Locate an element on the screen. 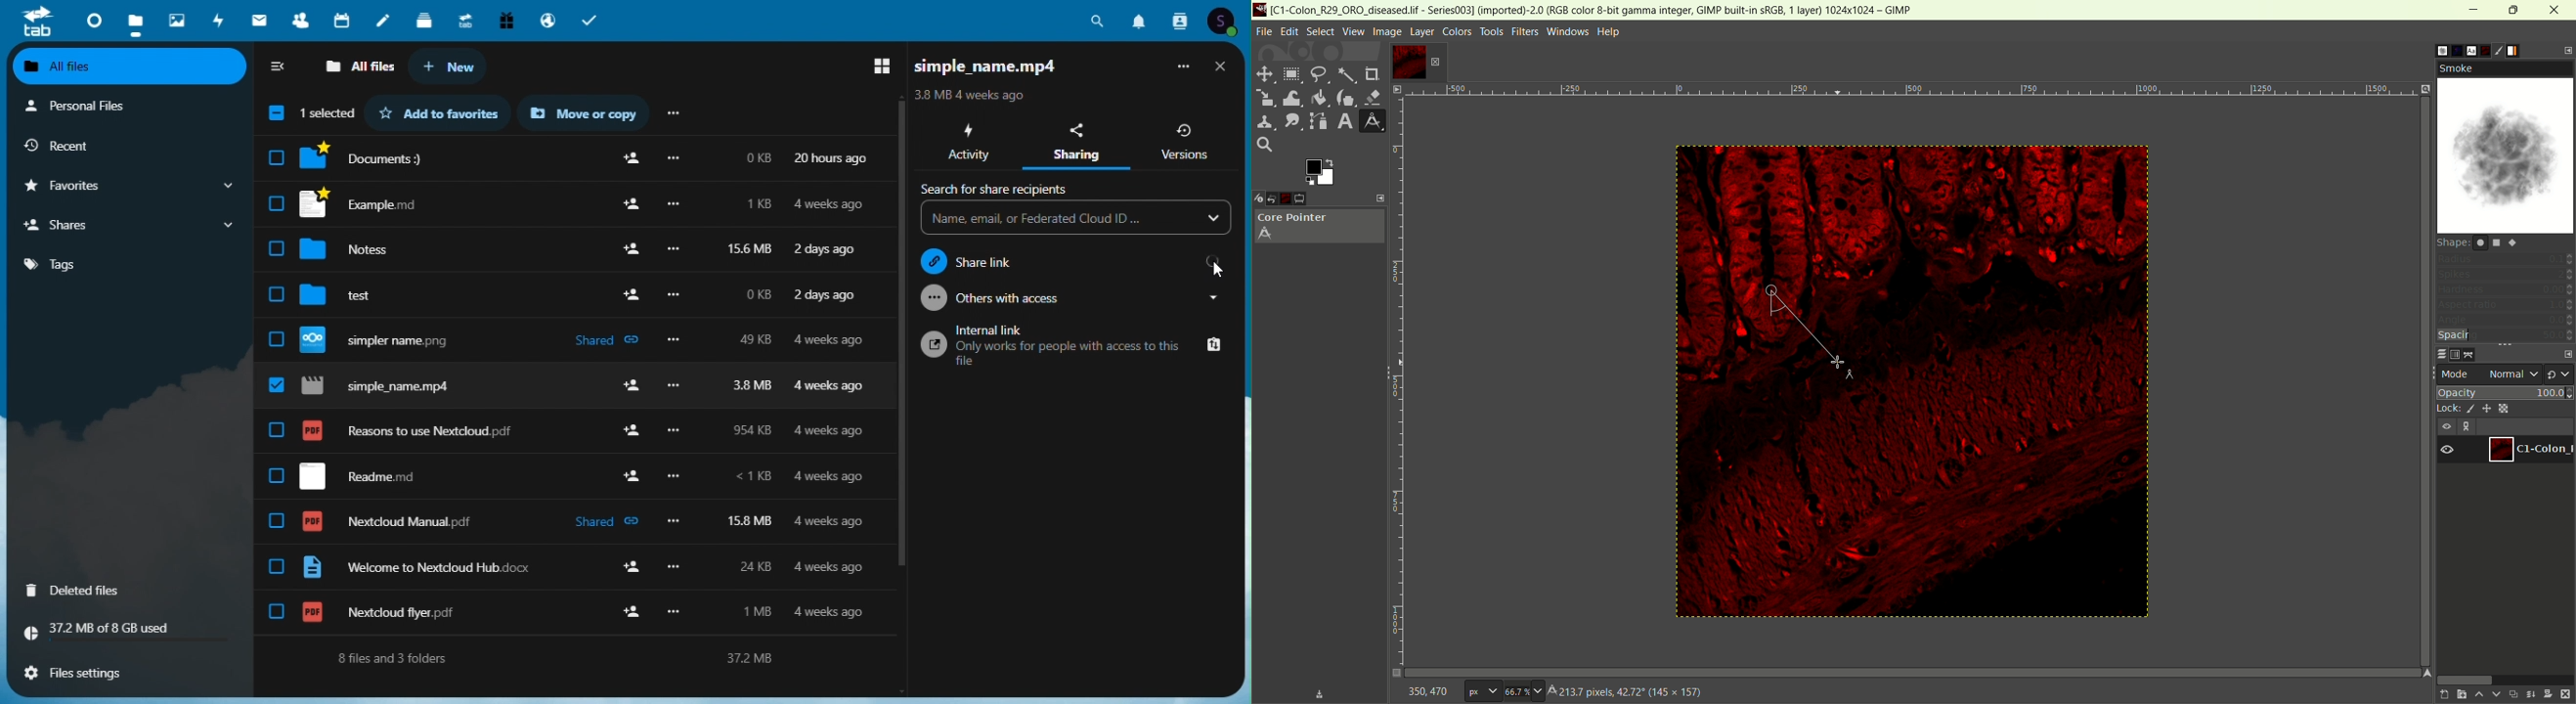  Switch to gridview is located at coordinates (1218, 66).